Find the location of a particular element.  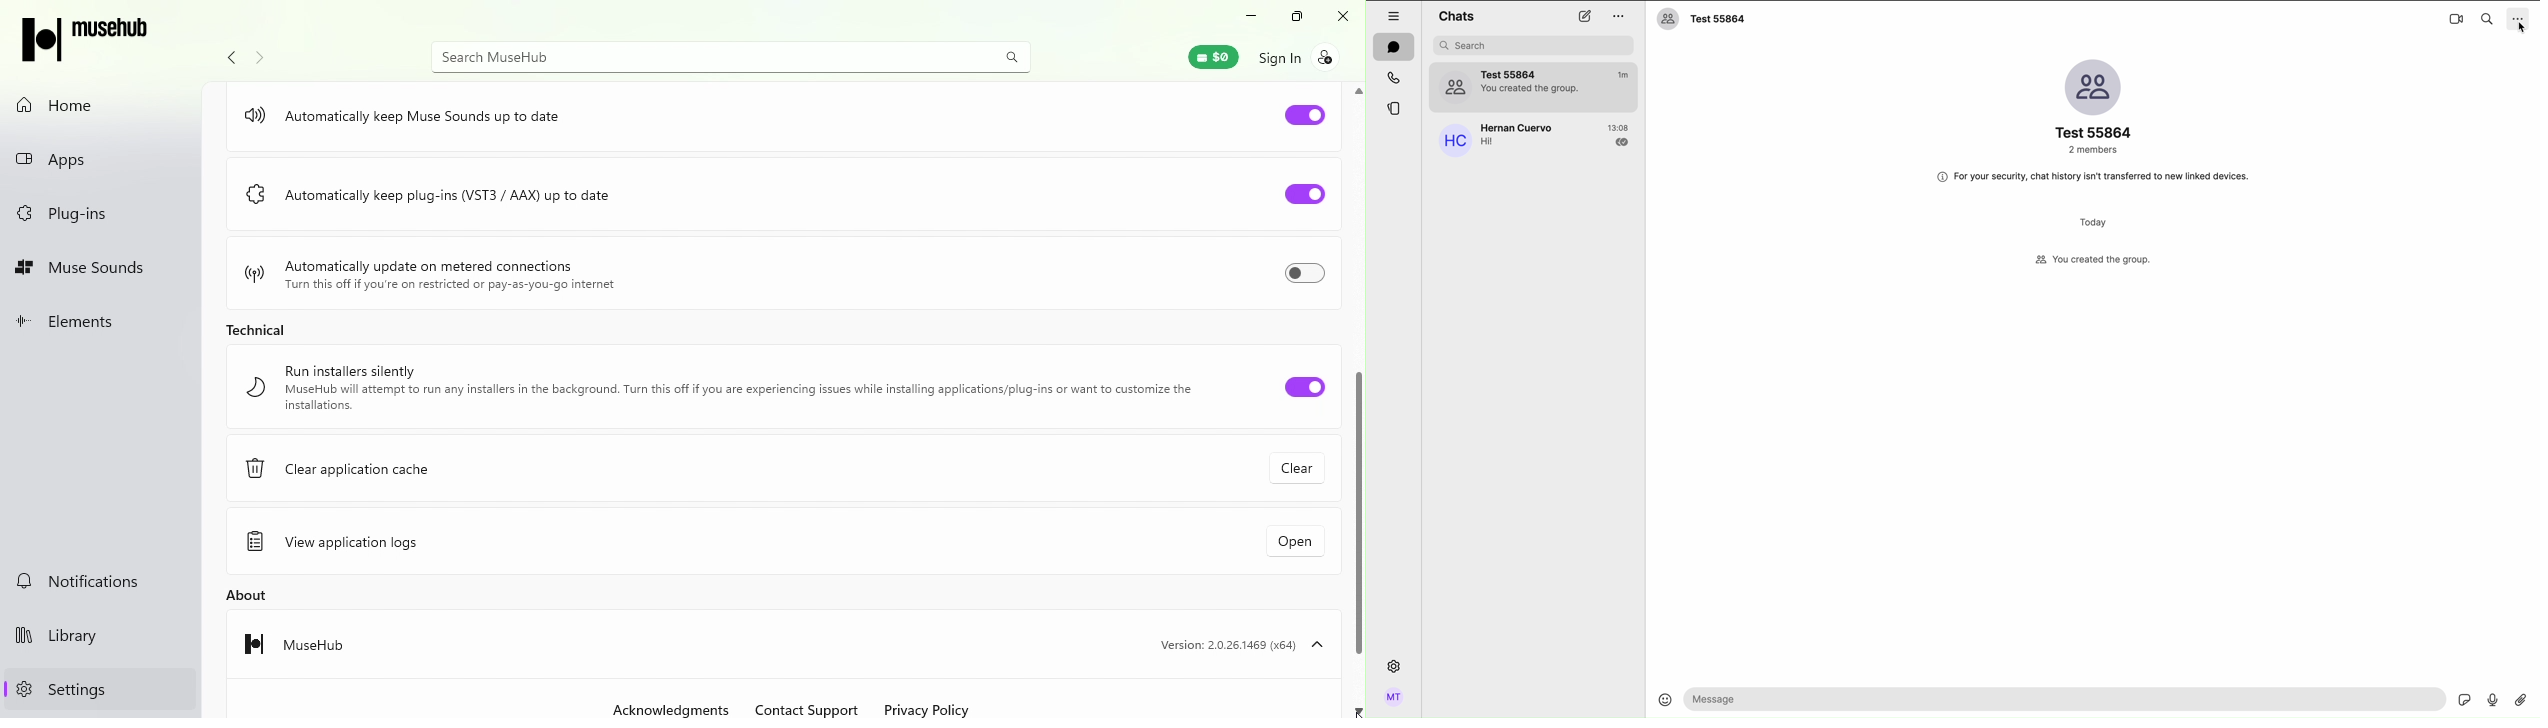

hide tabs is located at coordinates (1394, 13).